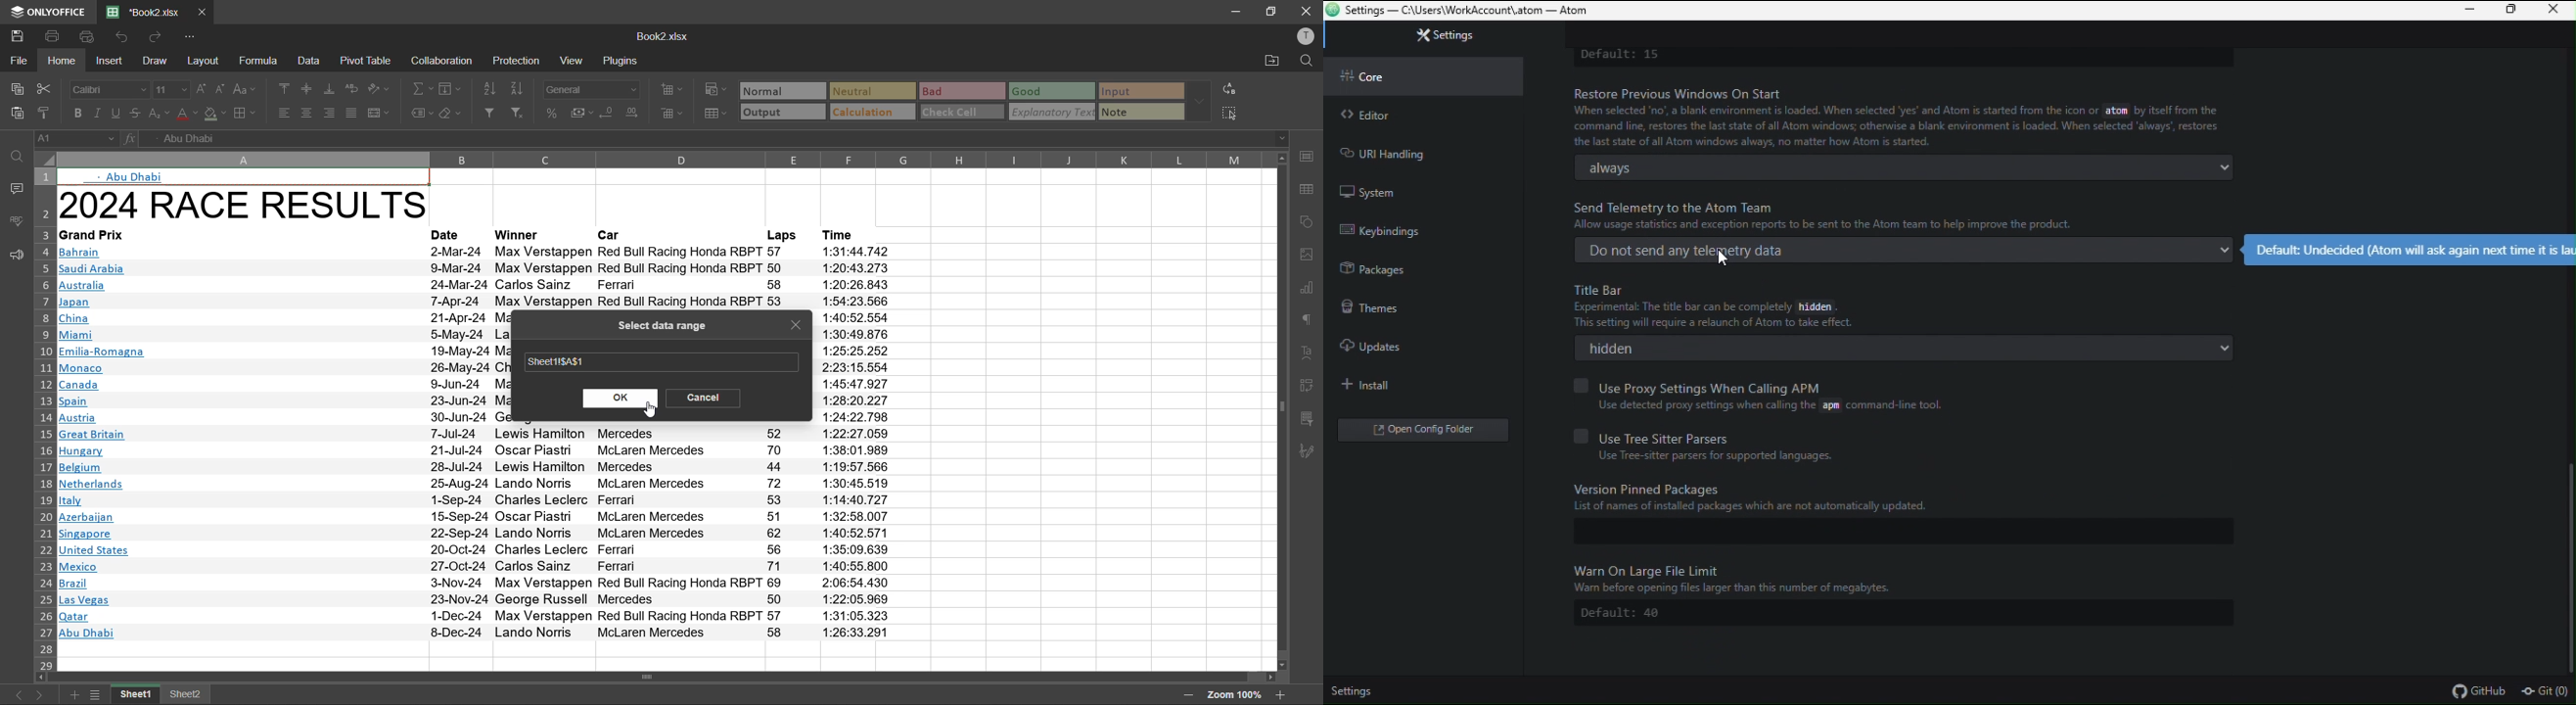 This screenshot has width=2576, height=728. What do you see at coordinates (1907, 251) in the screenshot?
I see `Undecided (Atom will ask again next time it is launched)` at bounding box center [1907, 251].